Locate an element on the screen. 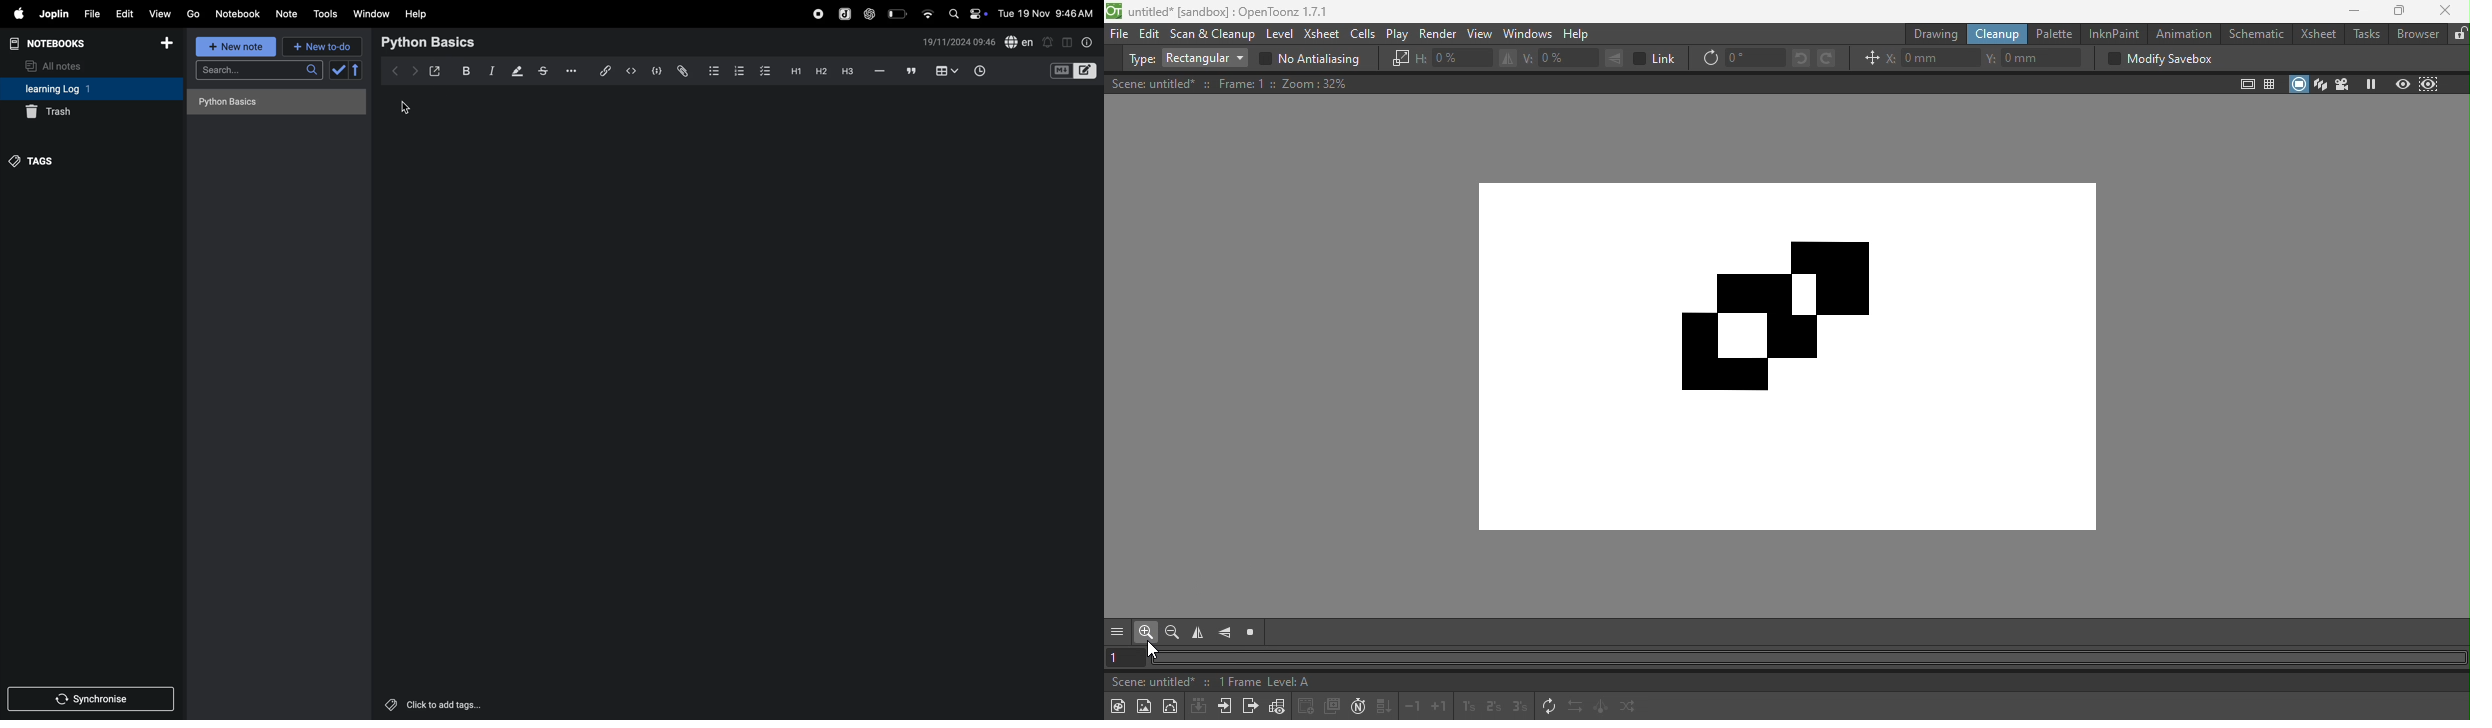 The image size is (2492, 728). Minimize is located at coordinates (2355, 12).